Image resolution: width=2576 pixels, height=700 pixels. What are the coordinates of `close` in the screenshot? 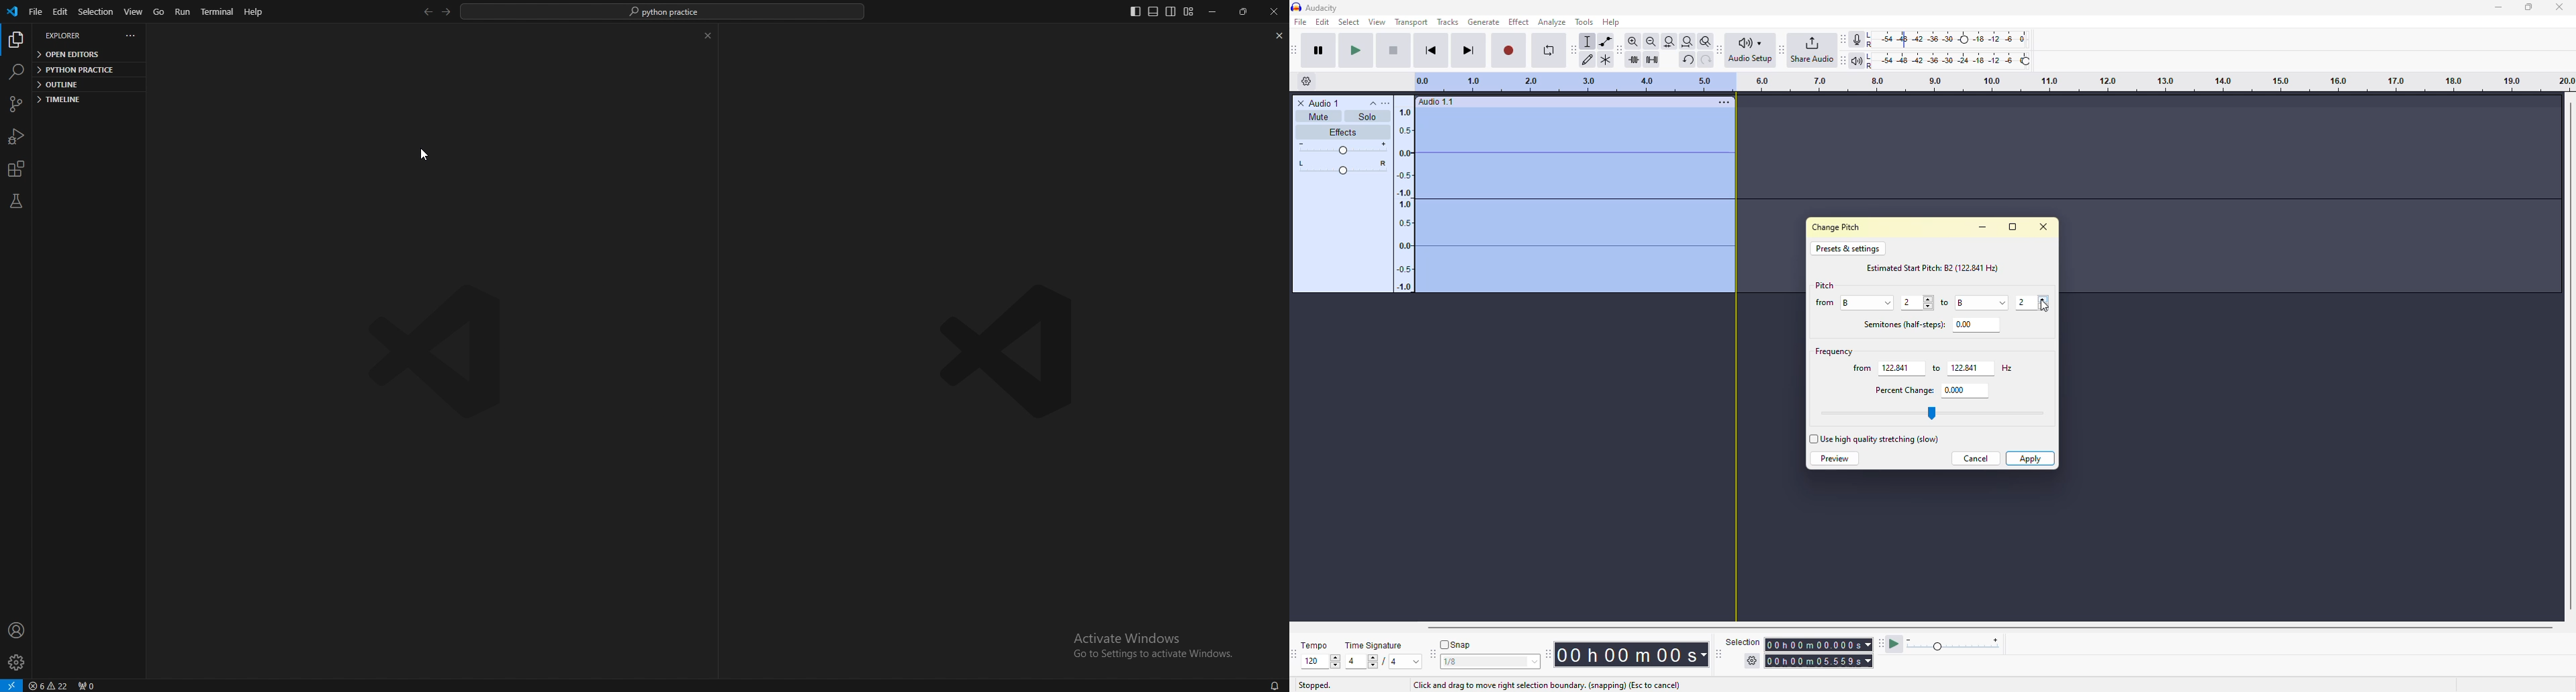 It's located at (1273, 11).